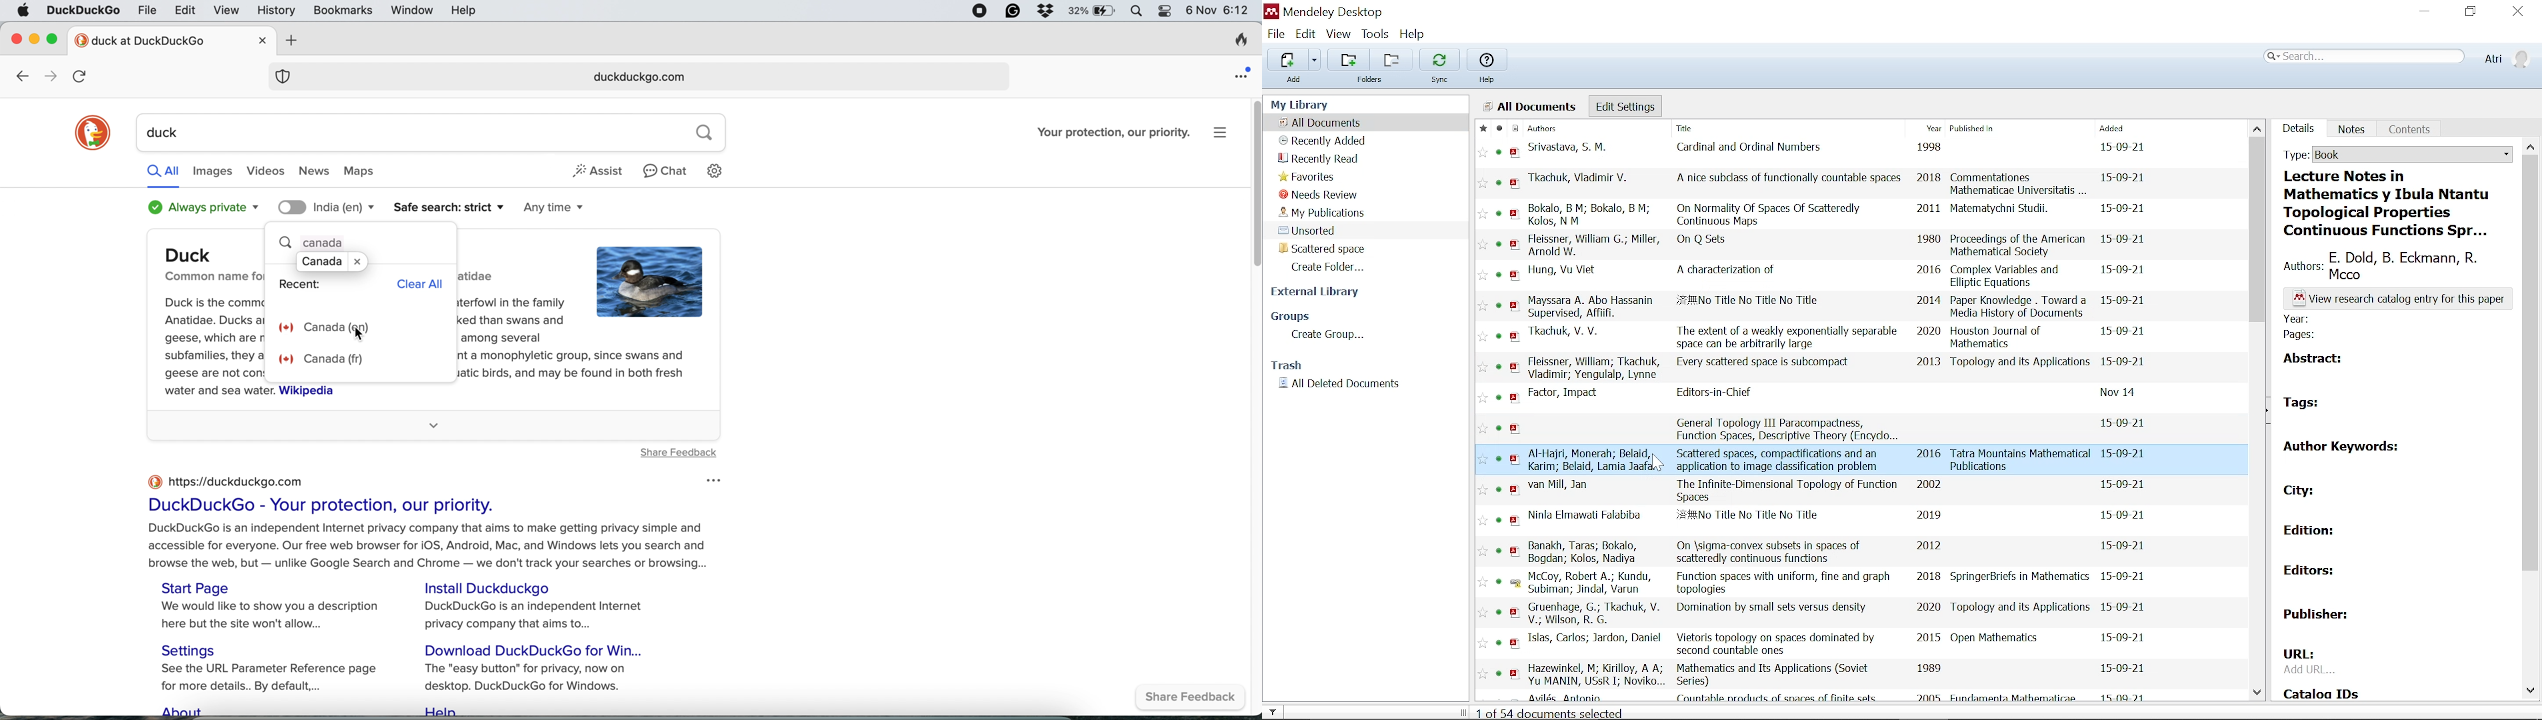 The image size is (2548, 728). What do you see at coordinates (1661, 462) in the screenshot?
I see `cursor` at bounding box center [1661, 462].